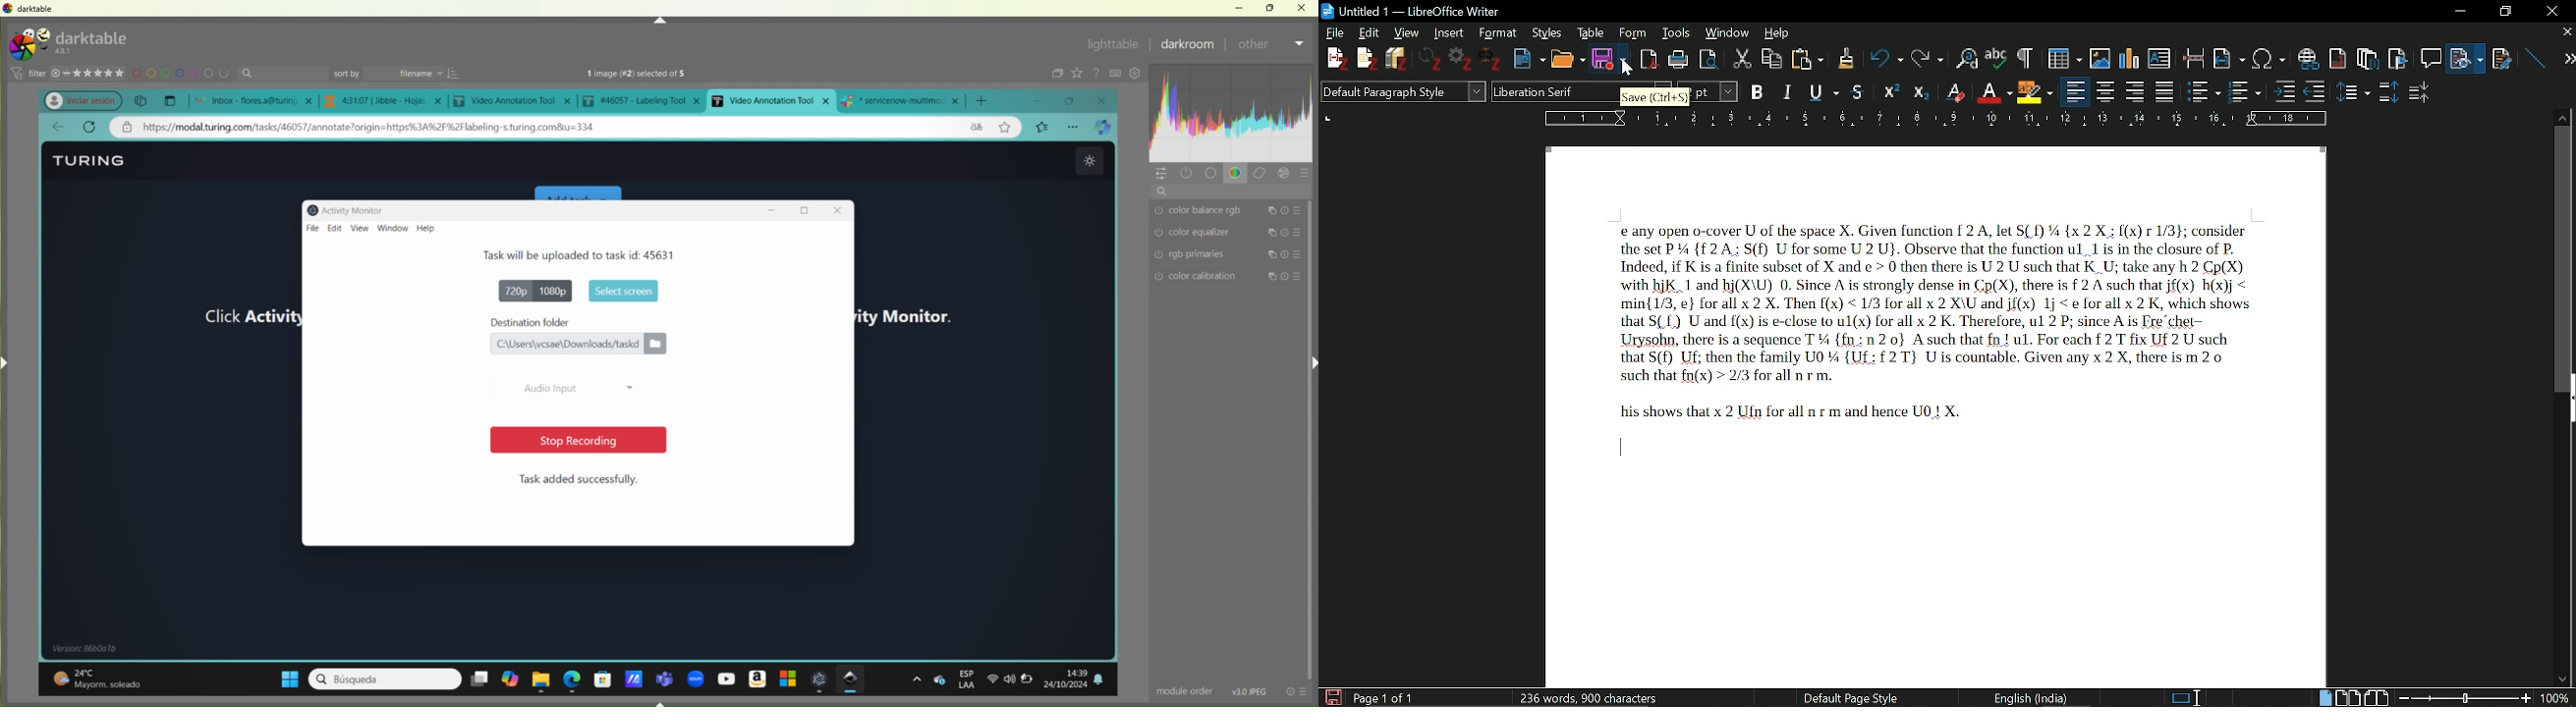 The image size is (2576, 728). I want to click on Insert field, so click(2229, 54).